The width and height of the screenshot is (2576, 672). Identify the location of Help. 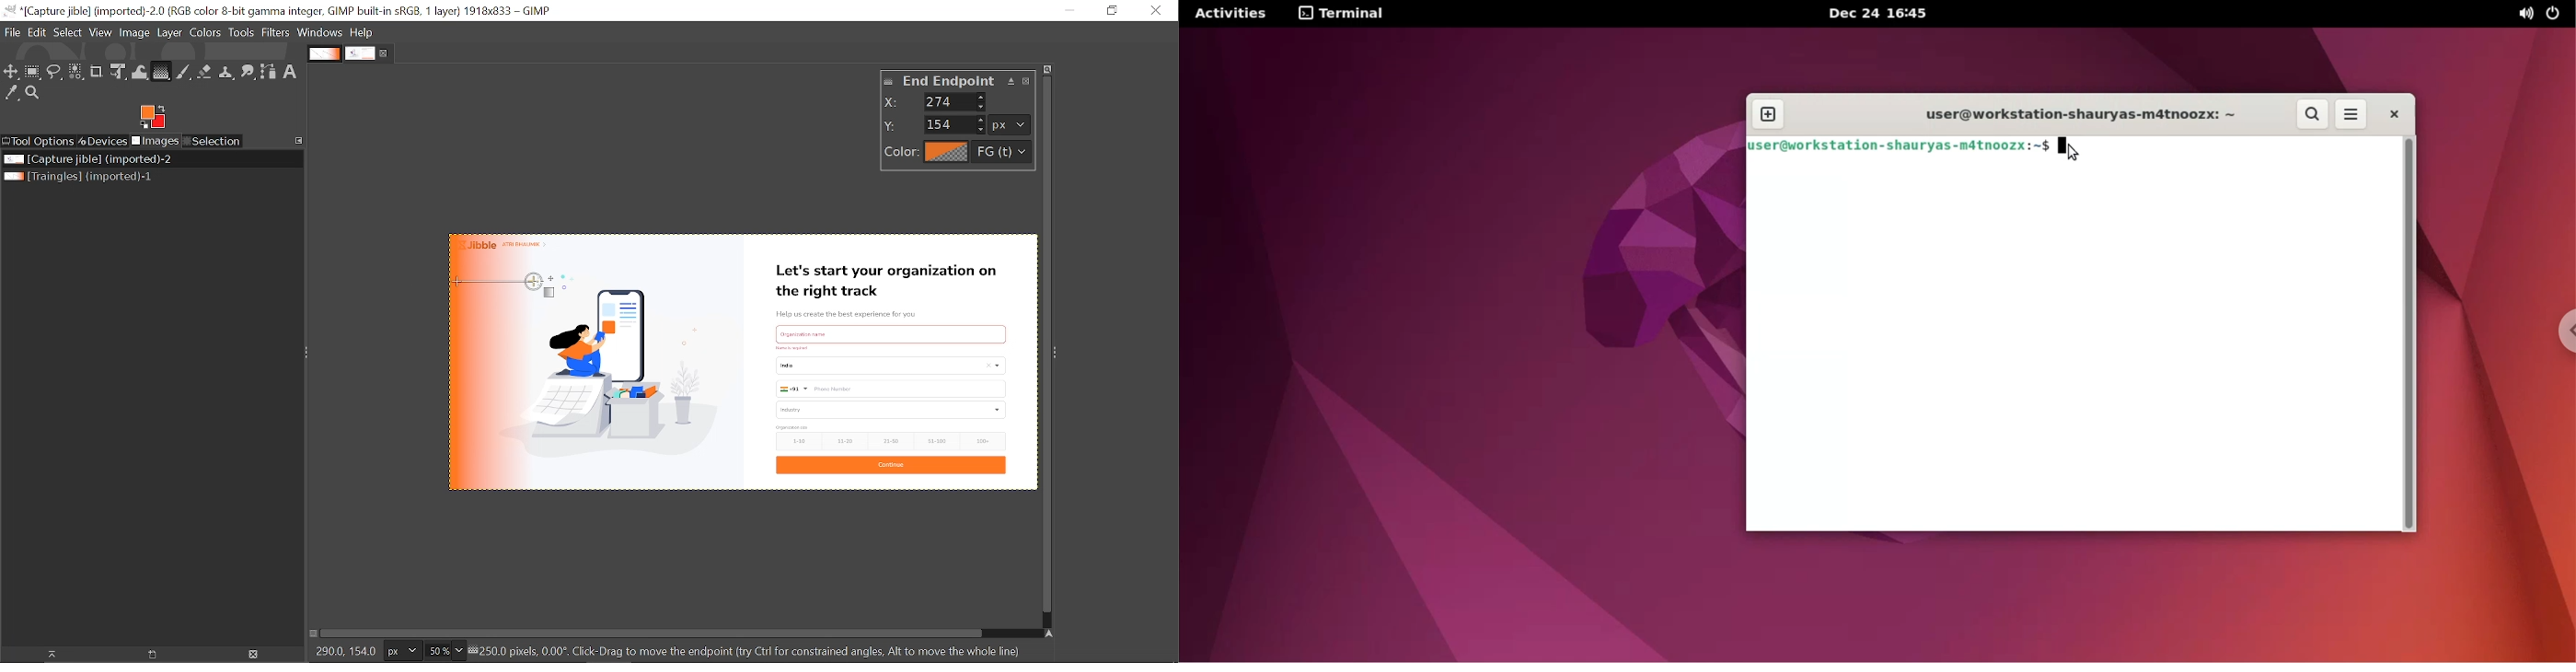
(363, 32).